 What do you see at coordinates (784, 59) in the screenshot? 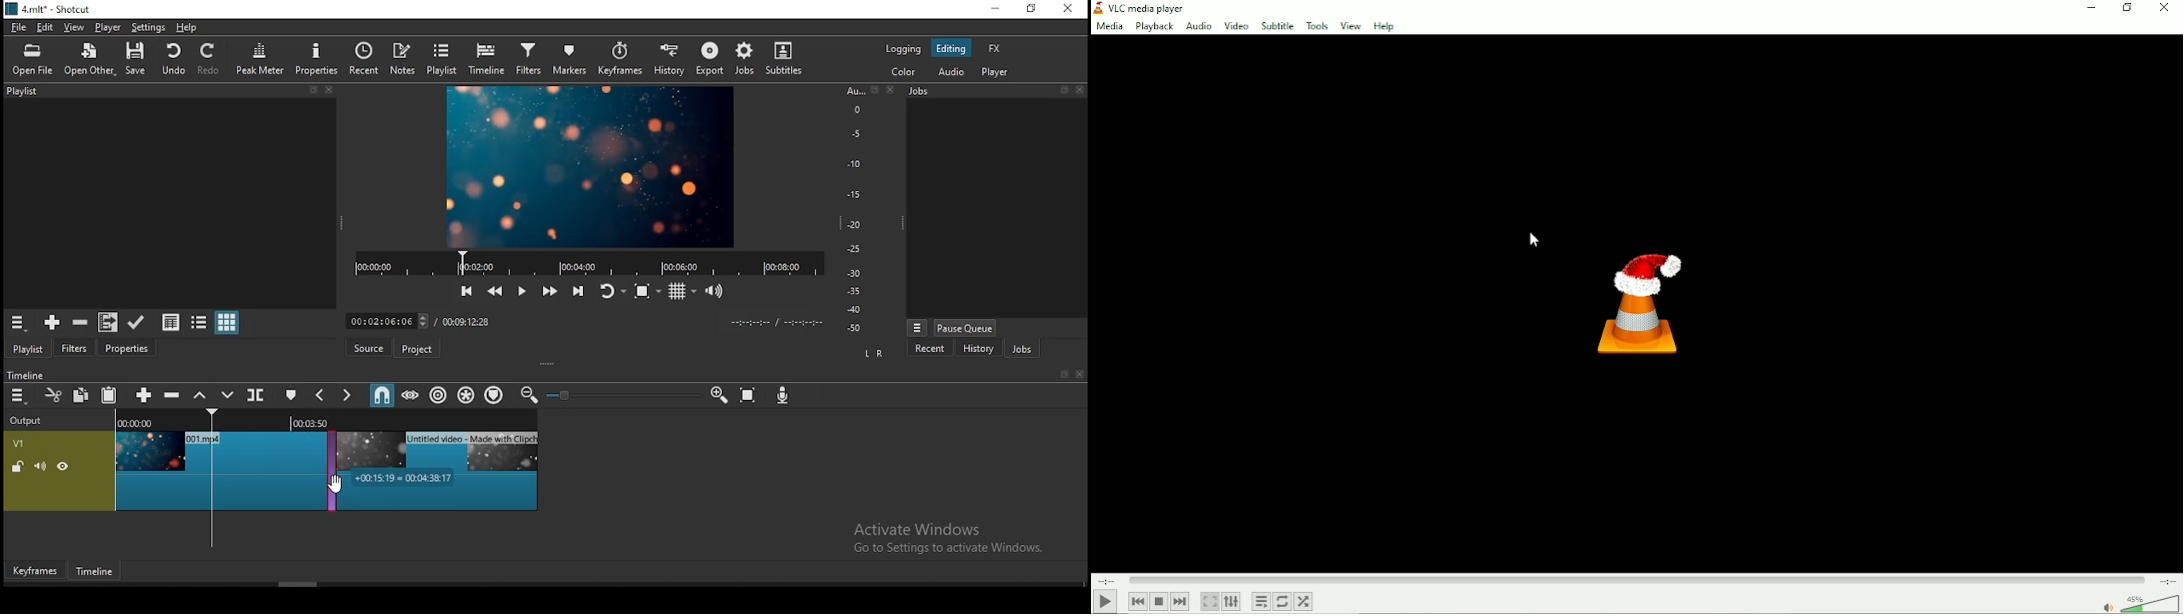
I see `subtitles` at bounding box center [784, 59].